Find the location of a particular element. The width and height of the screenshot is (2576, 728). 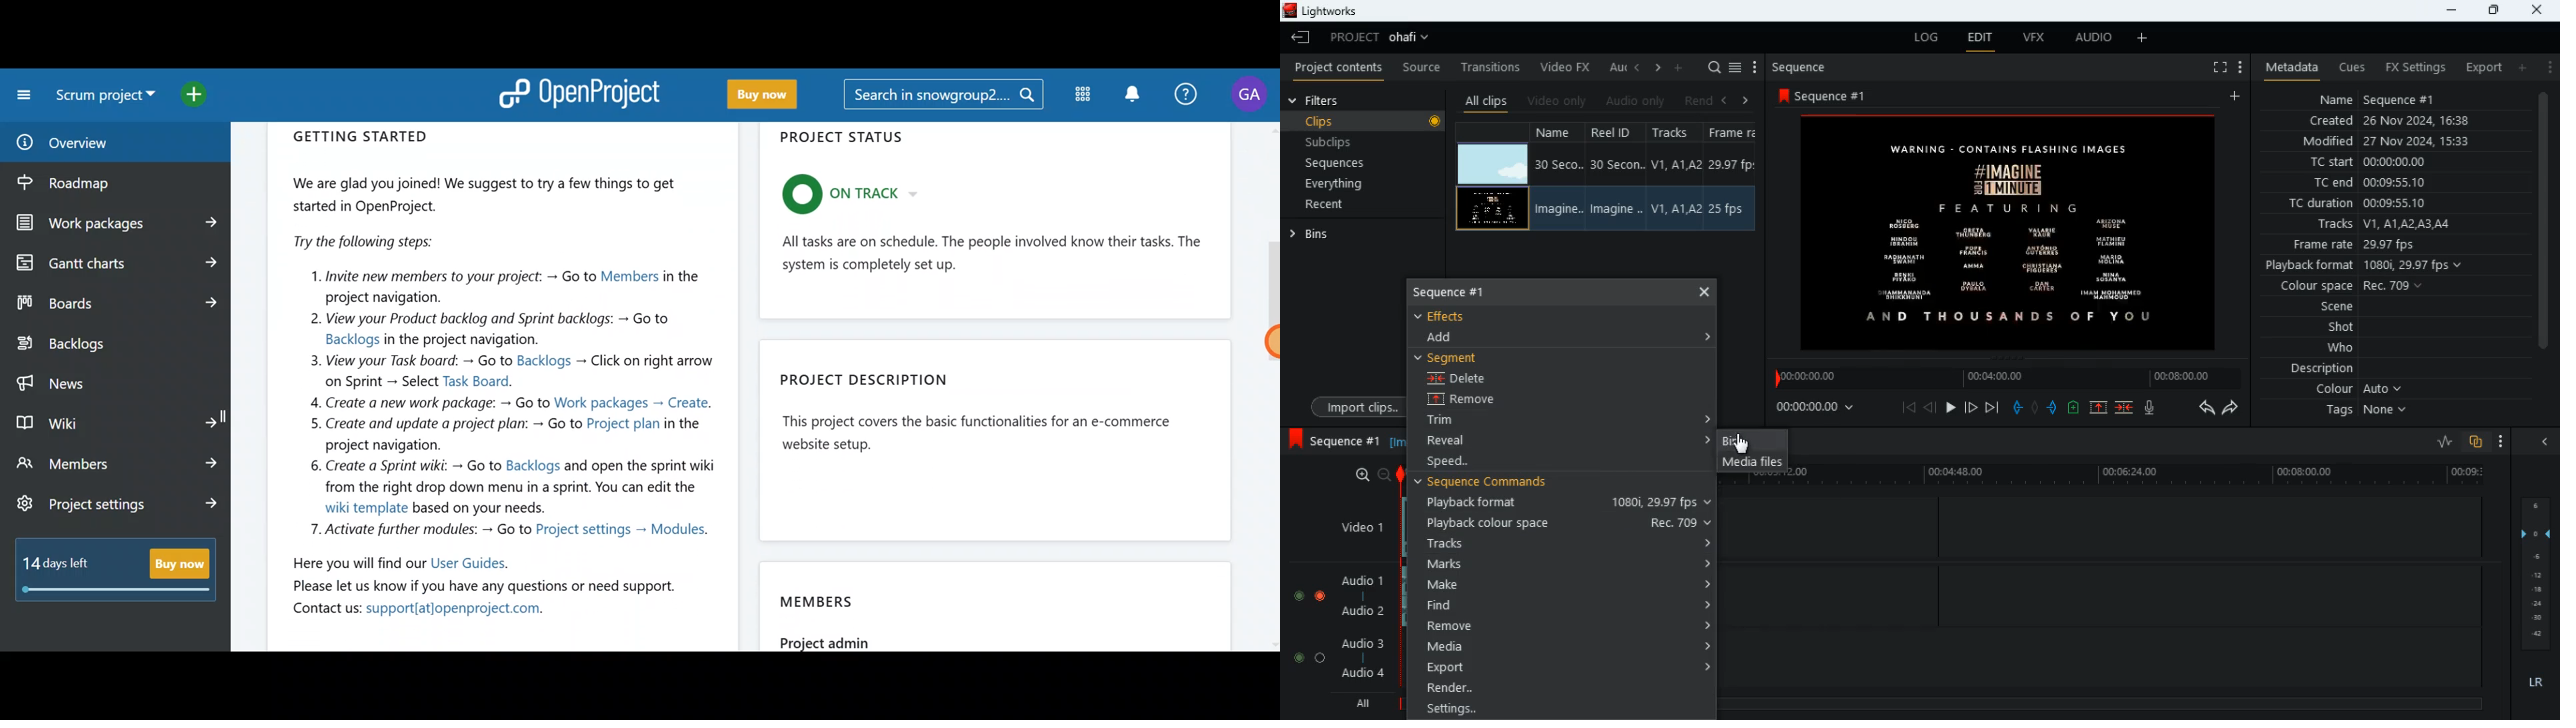

Select a project is located at coordinates (108, 100).